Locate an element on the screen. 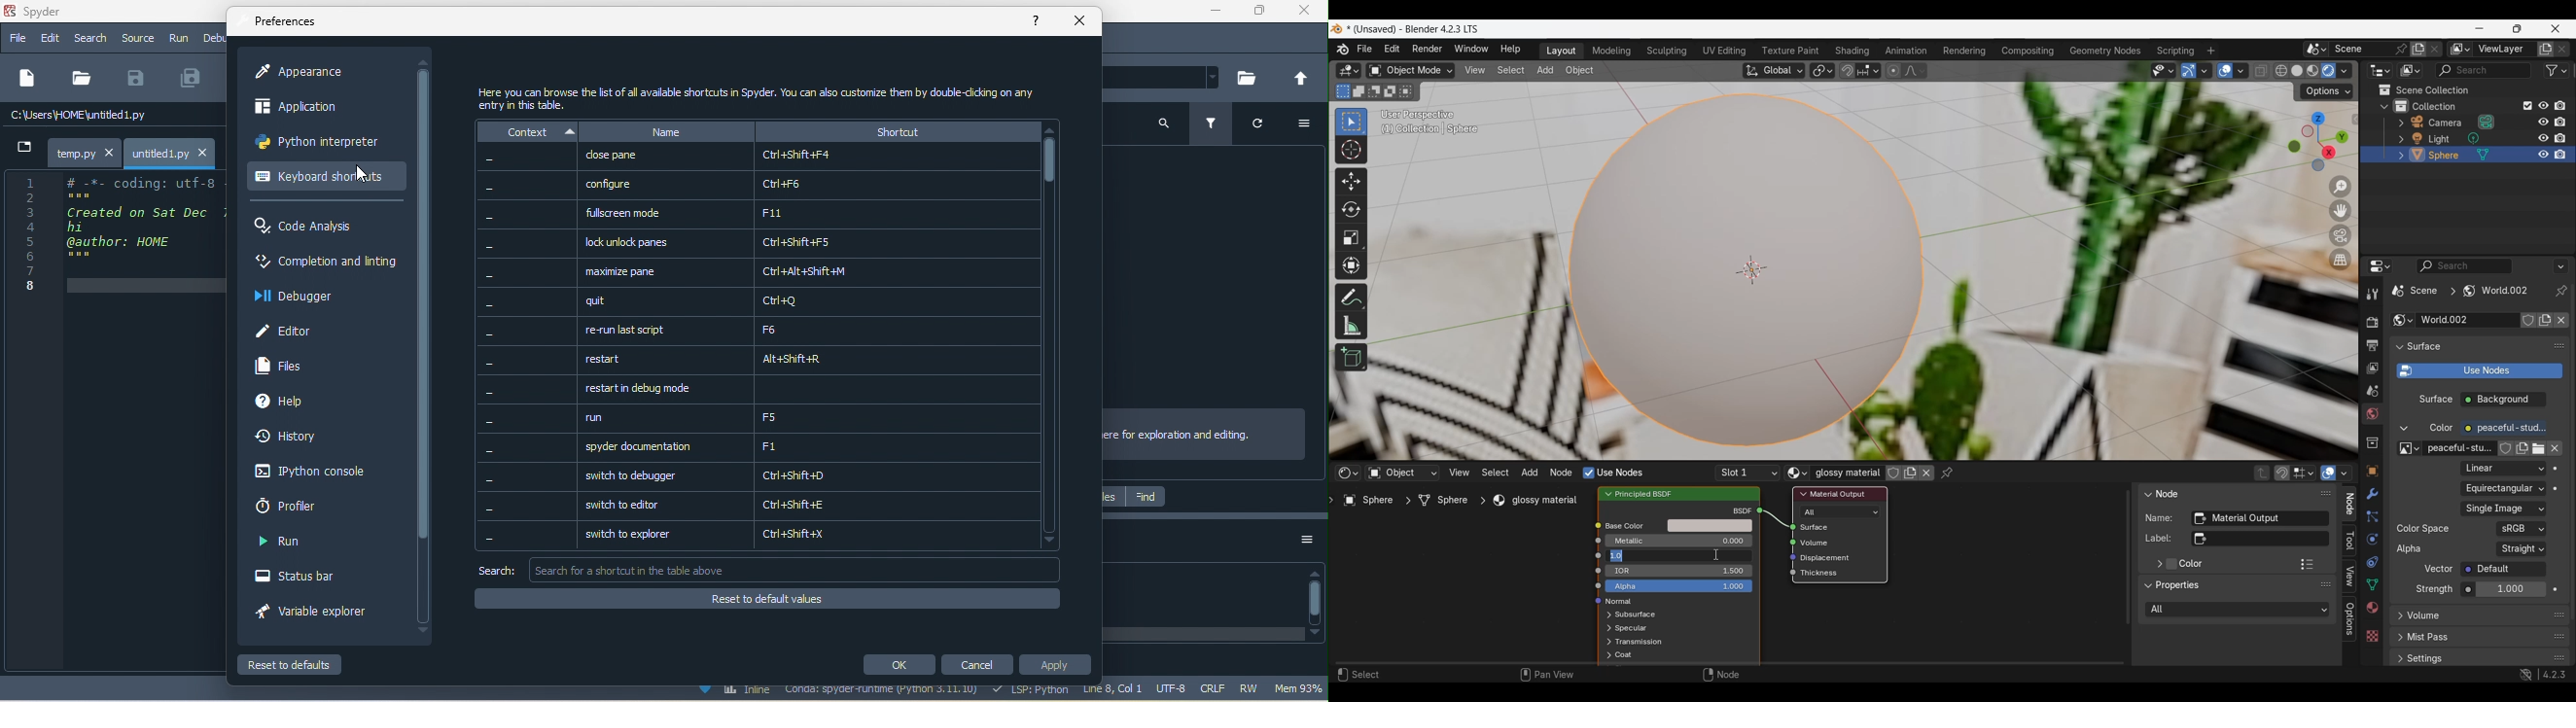 The width and height of the screenshot is (2576, 728). Collapse Material output is located at coordinates (1804, 494).